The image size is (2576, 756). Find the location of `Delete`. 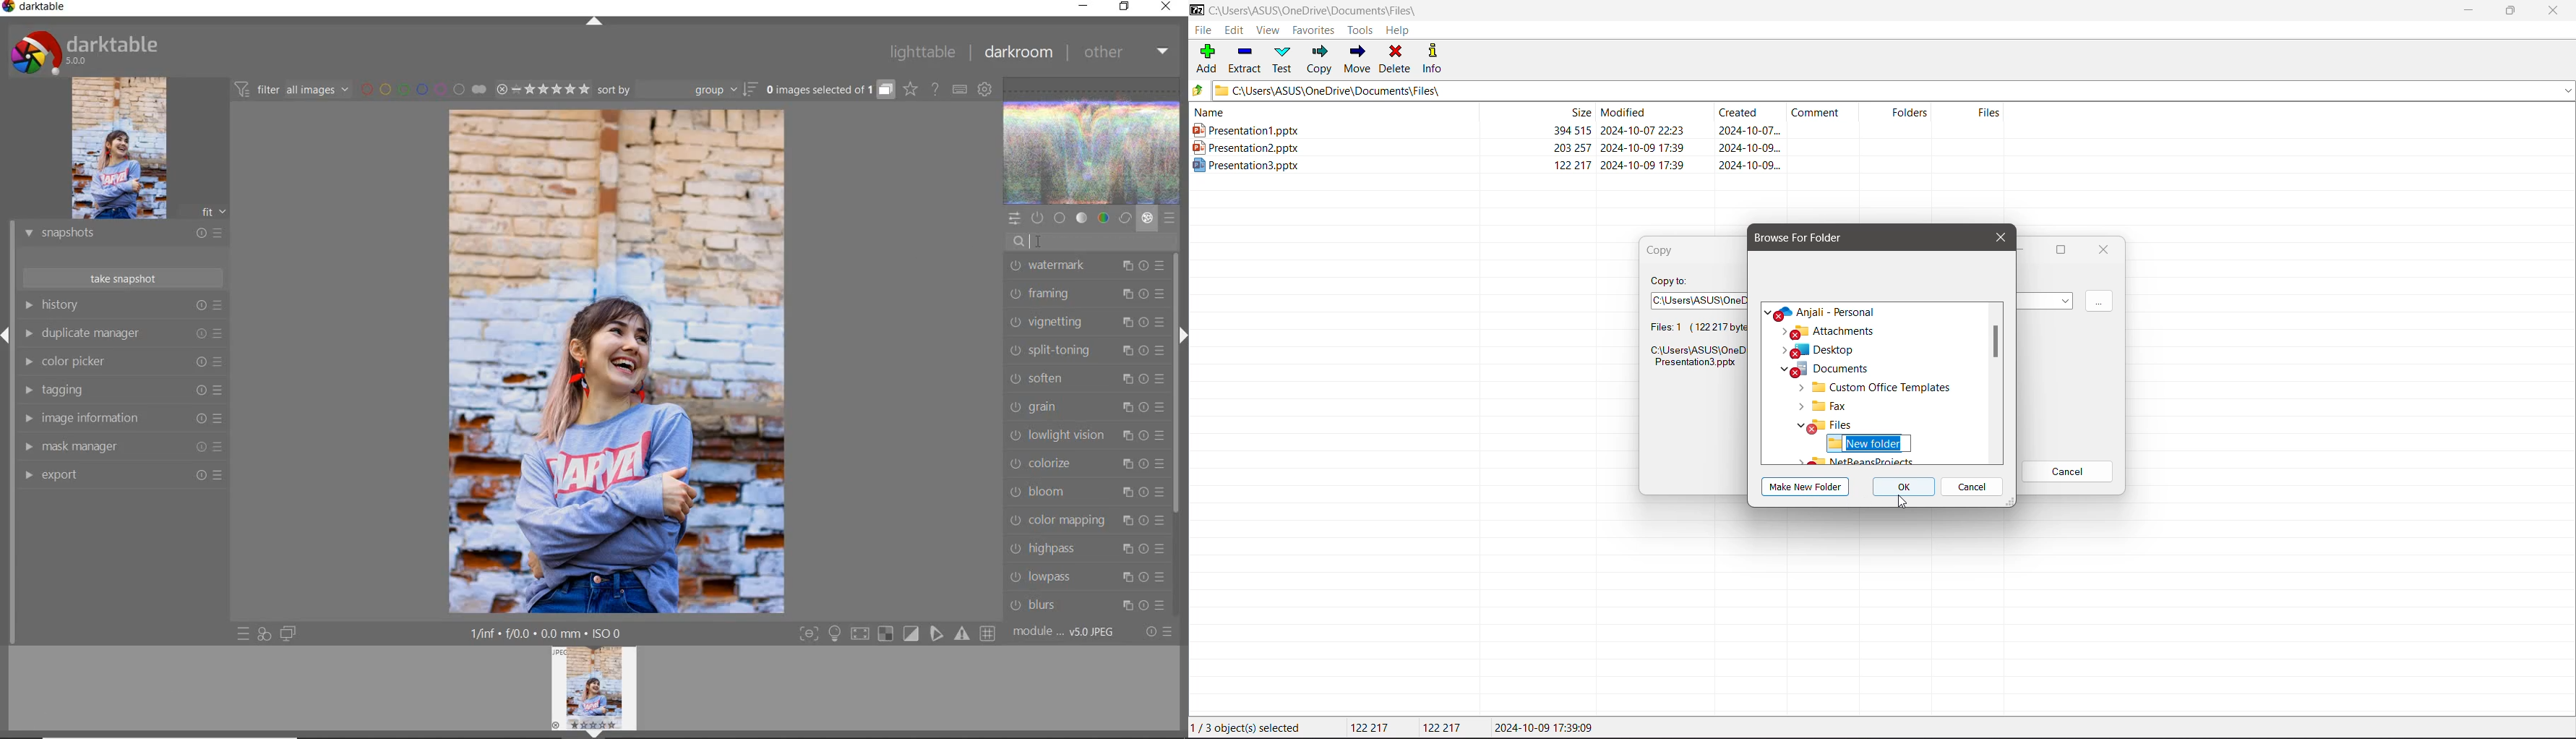

Delete is located at coordinates (1397, 59).